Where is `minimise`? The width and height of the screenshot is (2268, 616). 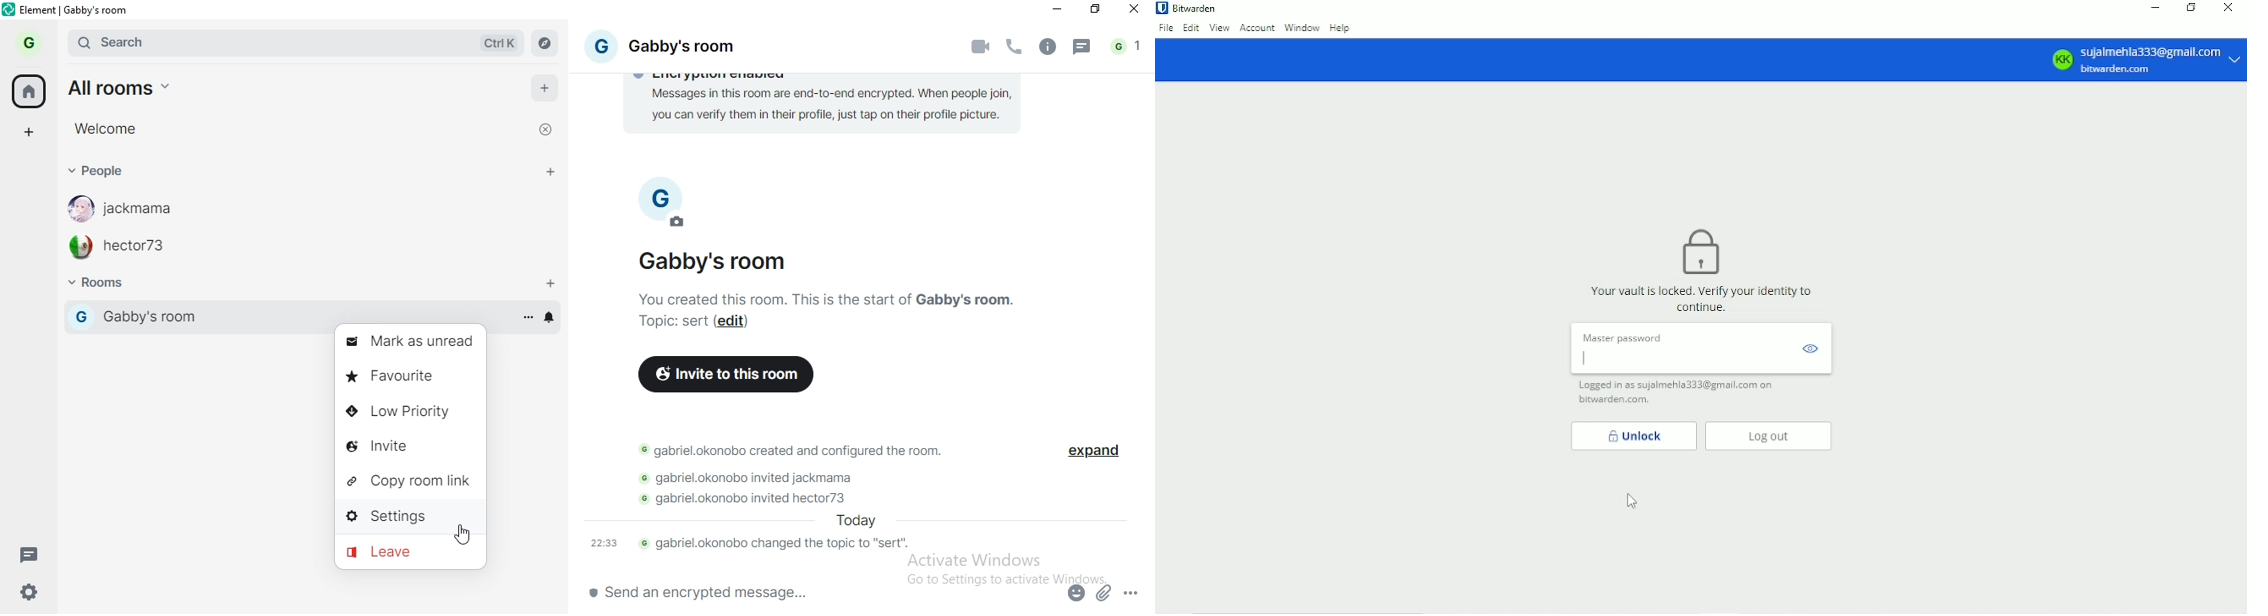
minimise is located at coordinates (1055, 11).